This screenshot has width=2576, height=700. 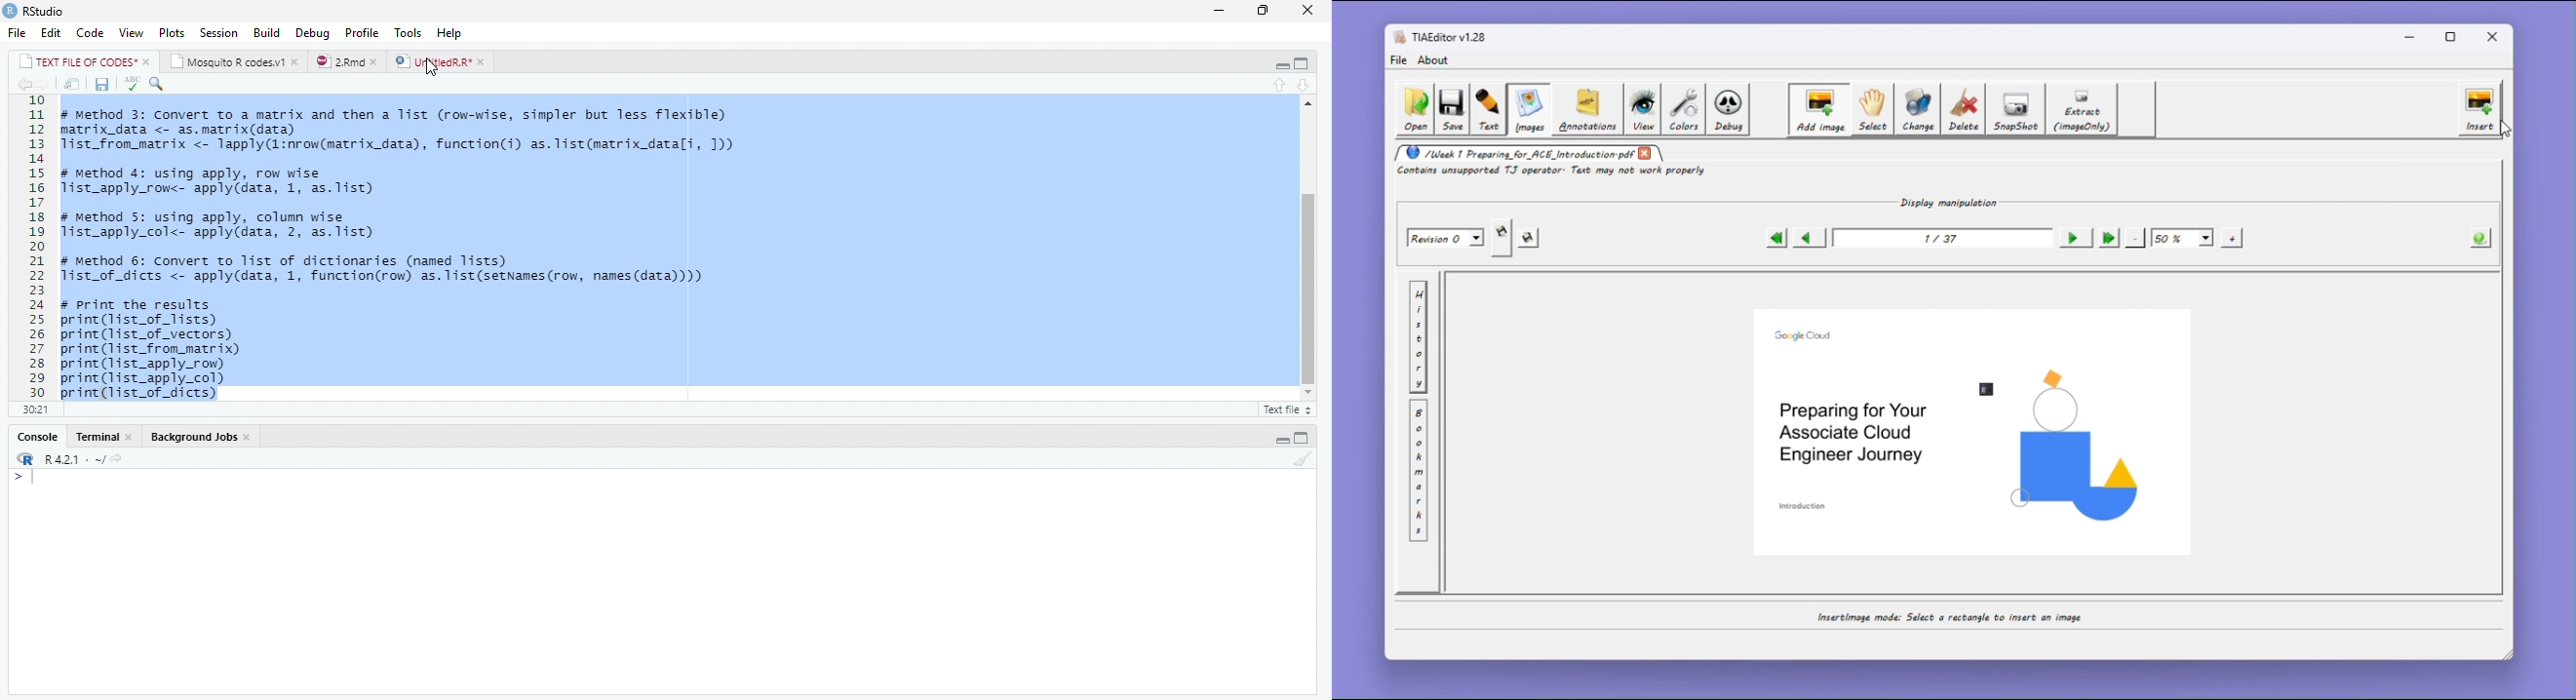 What do you see at coordinates (443, 61) in the screenshot?
I see `UntitiedR.R*` at bounding box center [443, 61].